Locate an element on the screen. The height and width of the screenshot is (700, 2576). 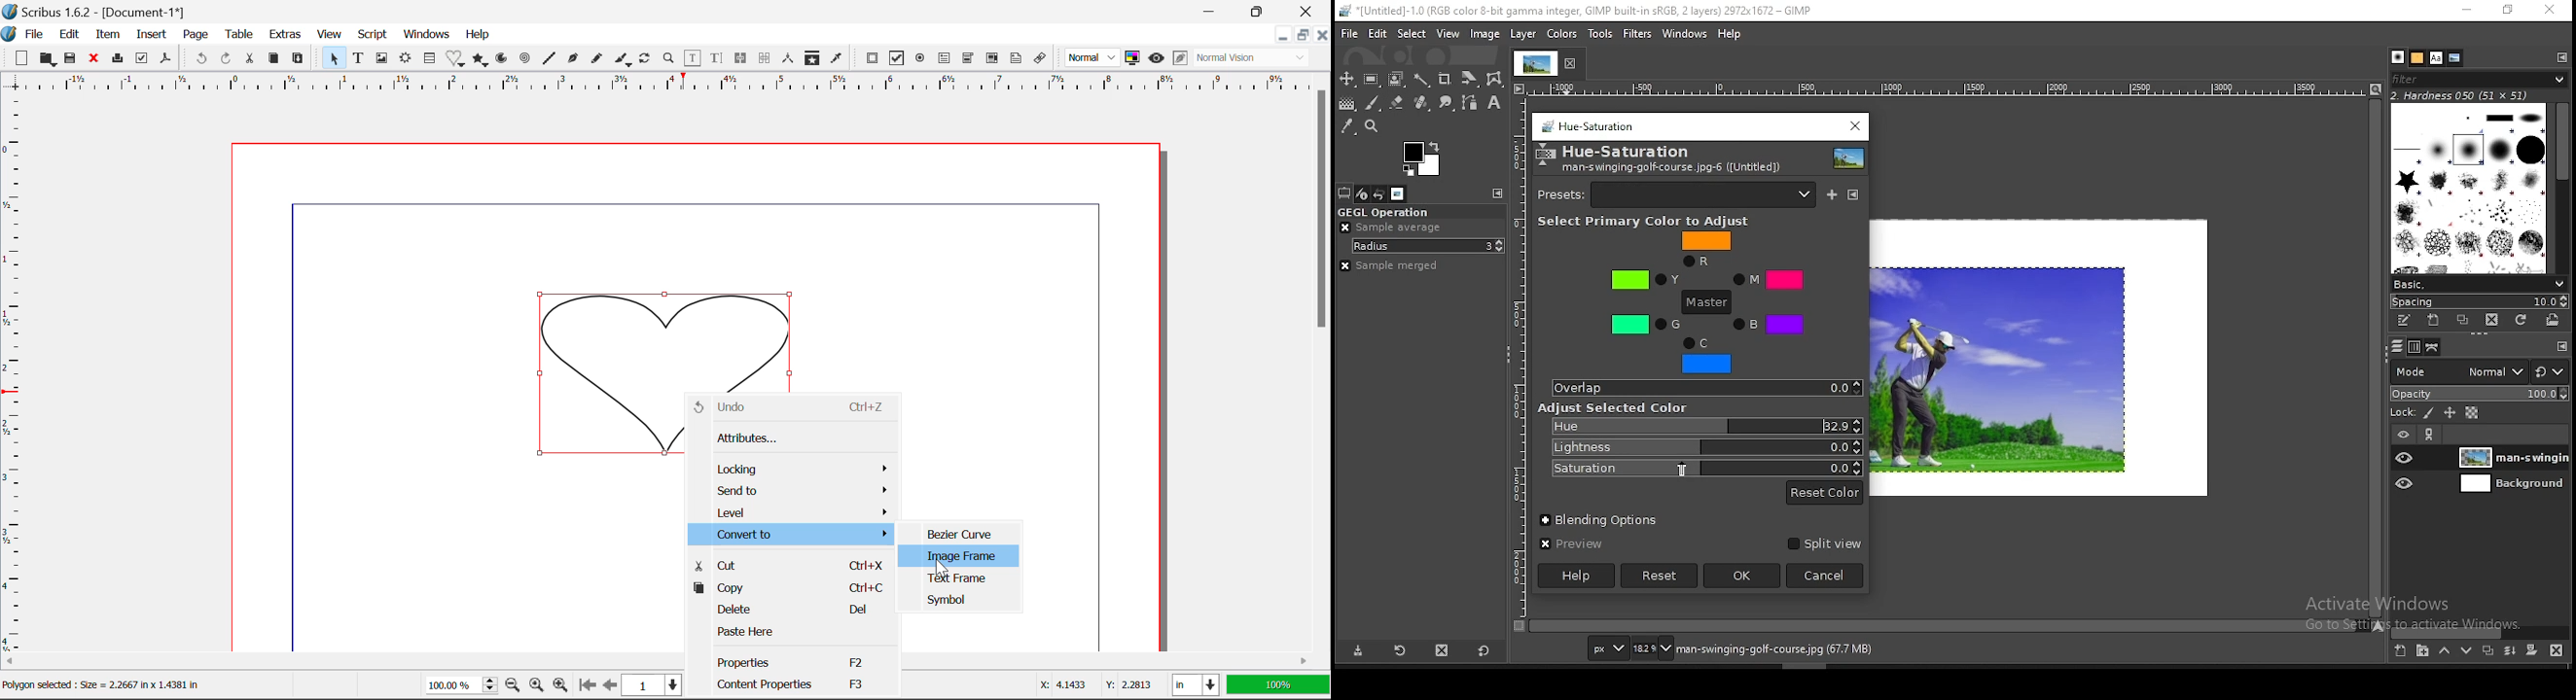
Edit Contents in Frame is located at coordinates (694, 58).